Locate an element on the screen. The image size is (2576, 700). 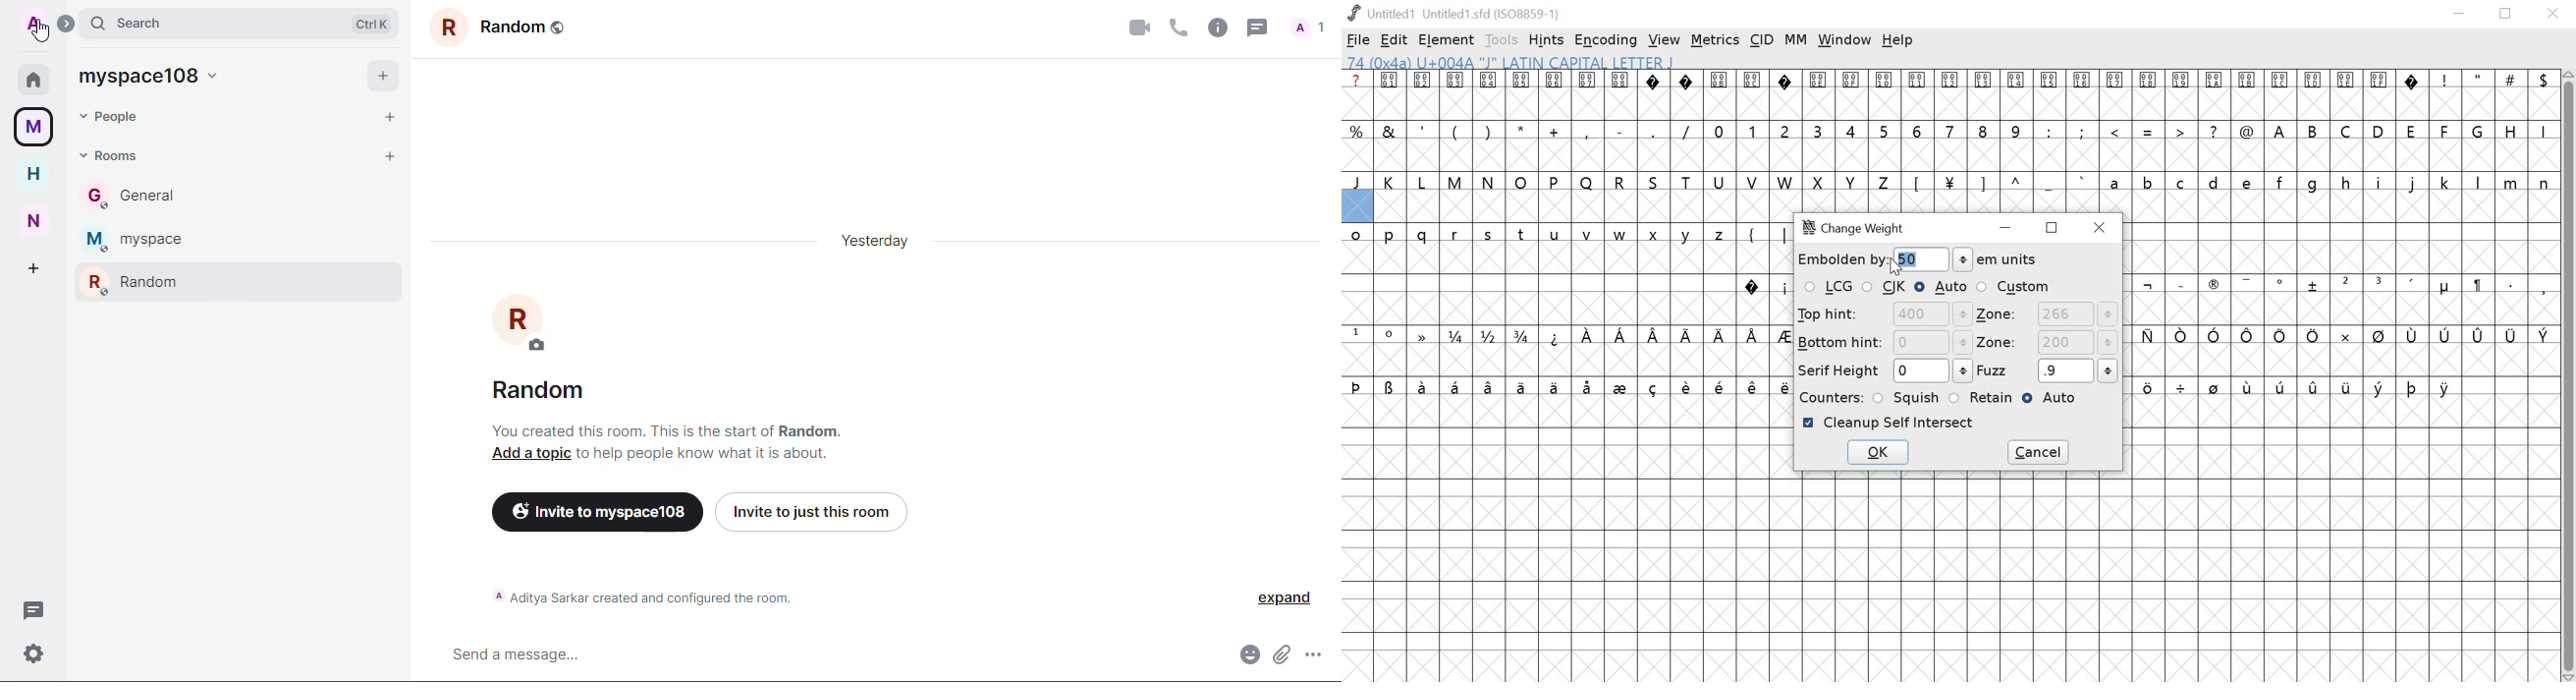
general is located at coordinates (145, 197).